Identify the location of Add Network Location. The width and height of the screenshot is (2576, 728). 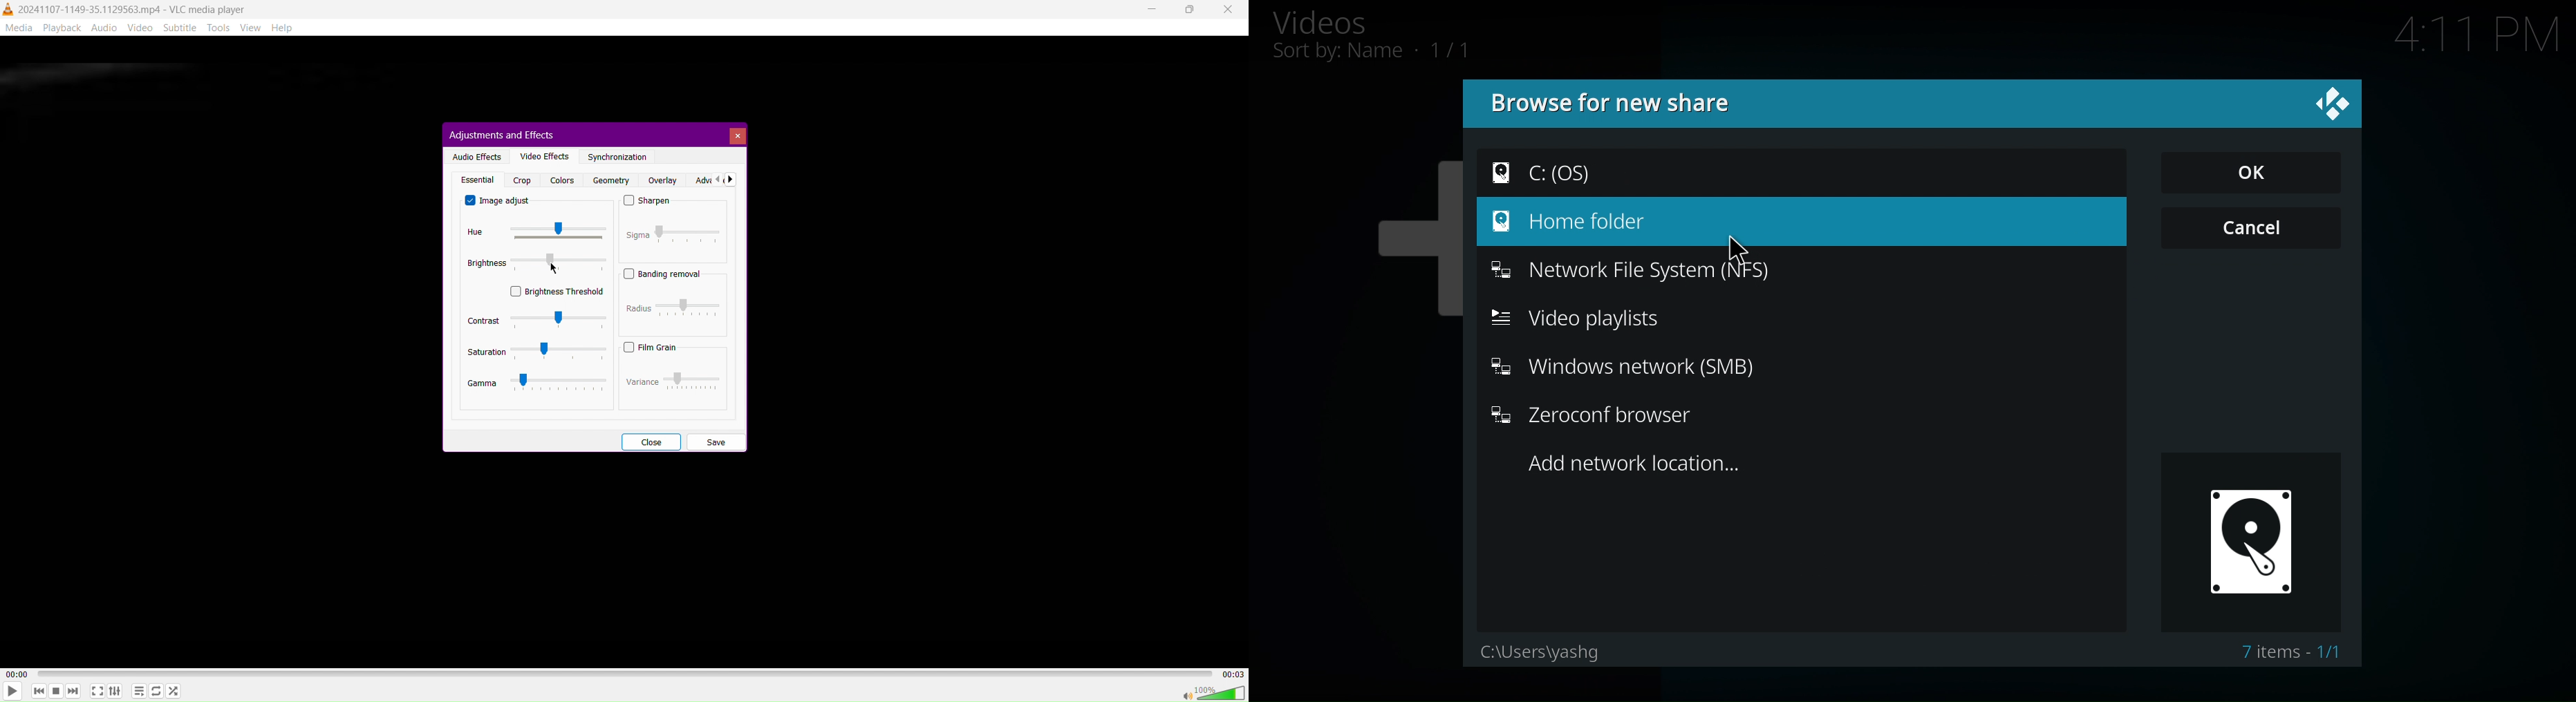
(1642, 465).